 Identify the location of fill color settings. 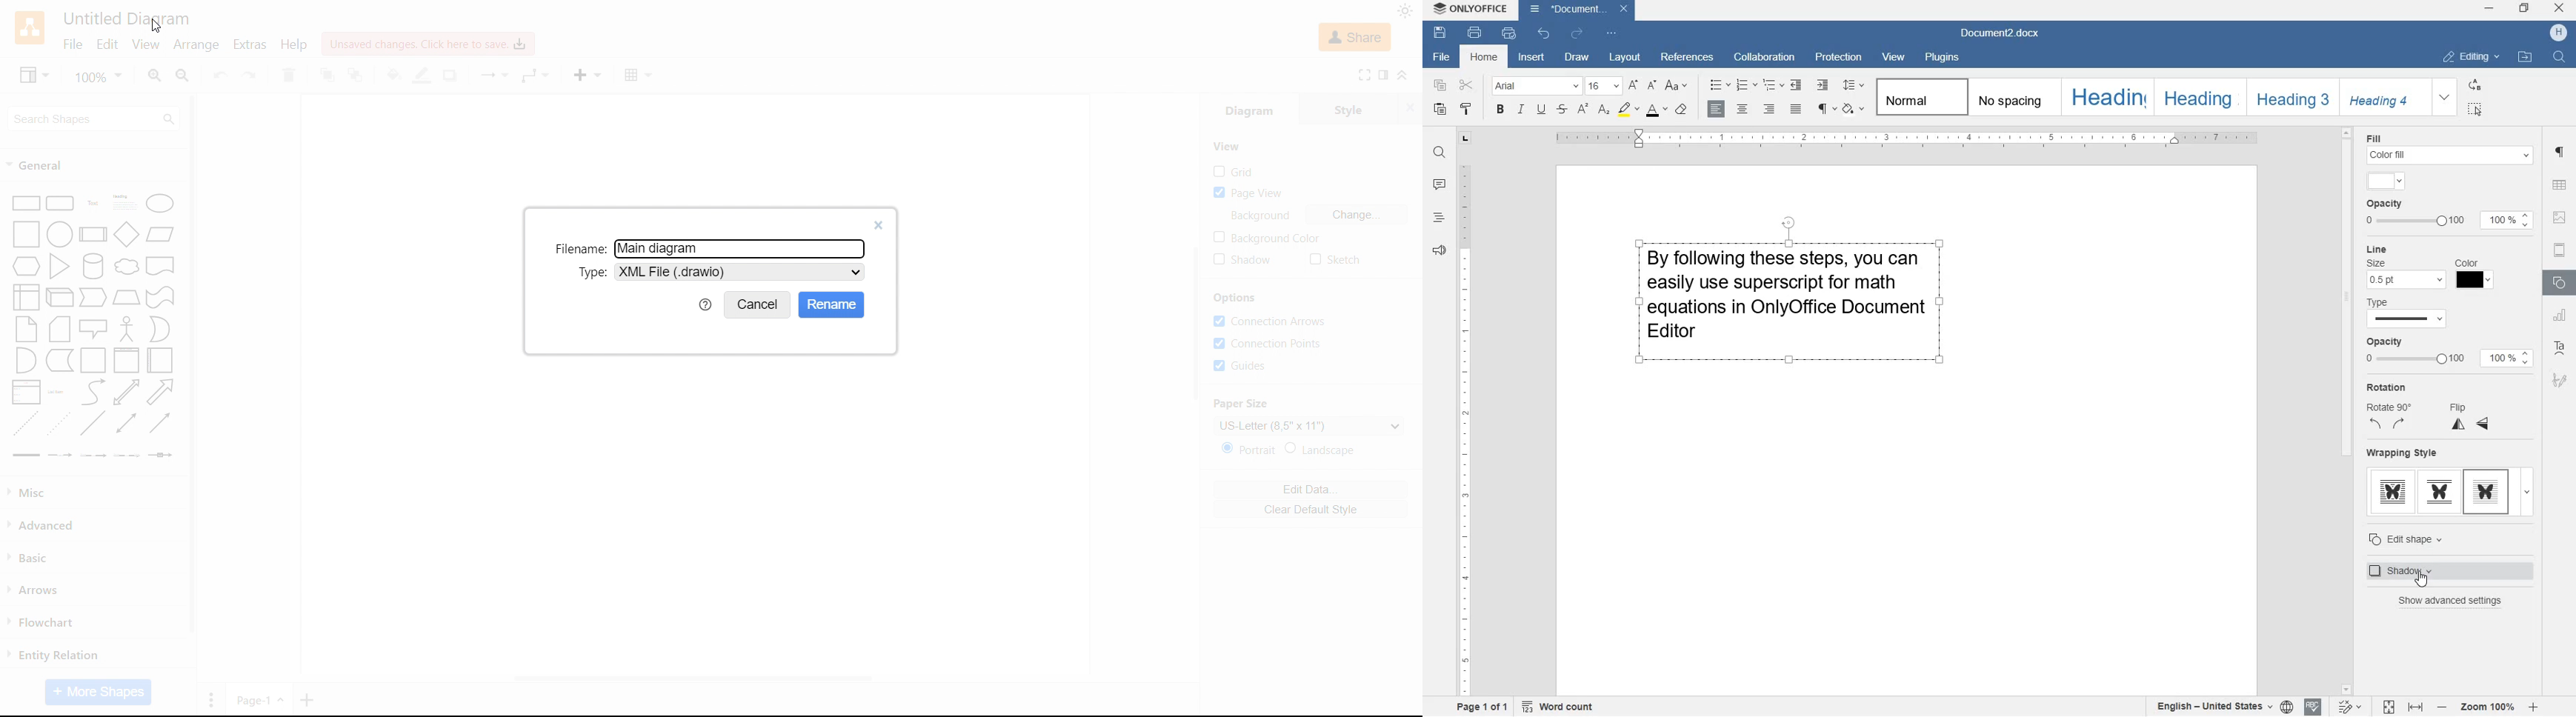
(2449, 148).